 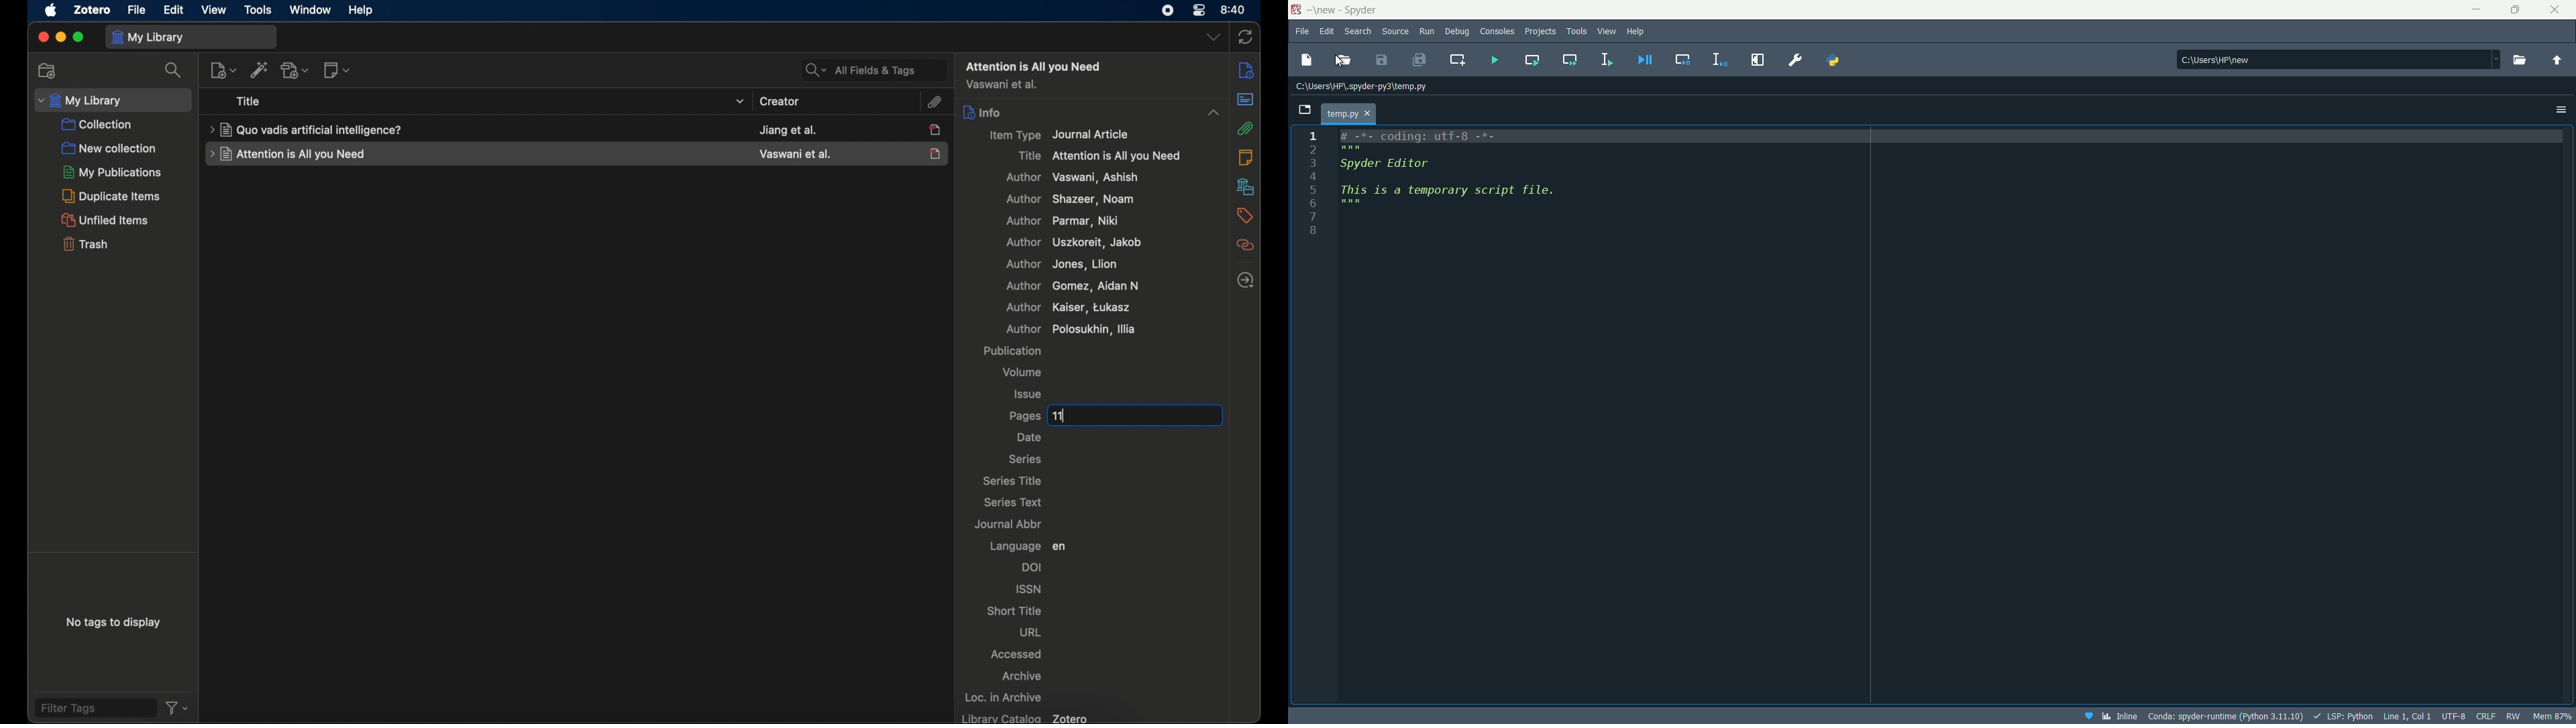 I want to click on author jones, lion, so click(x=1063, y=265).